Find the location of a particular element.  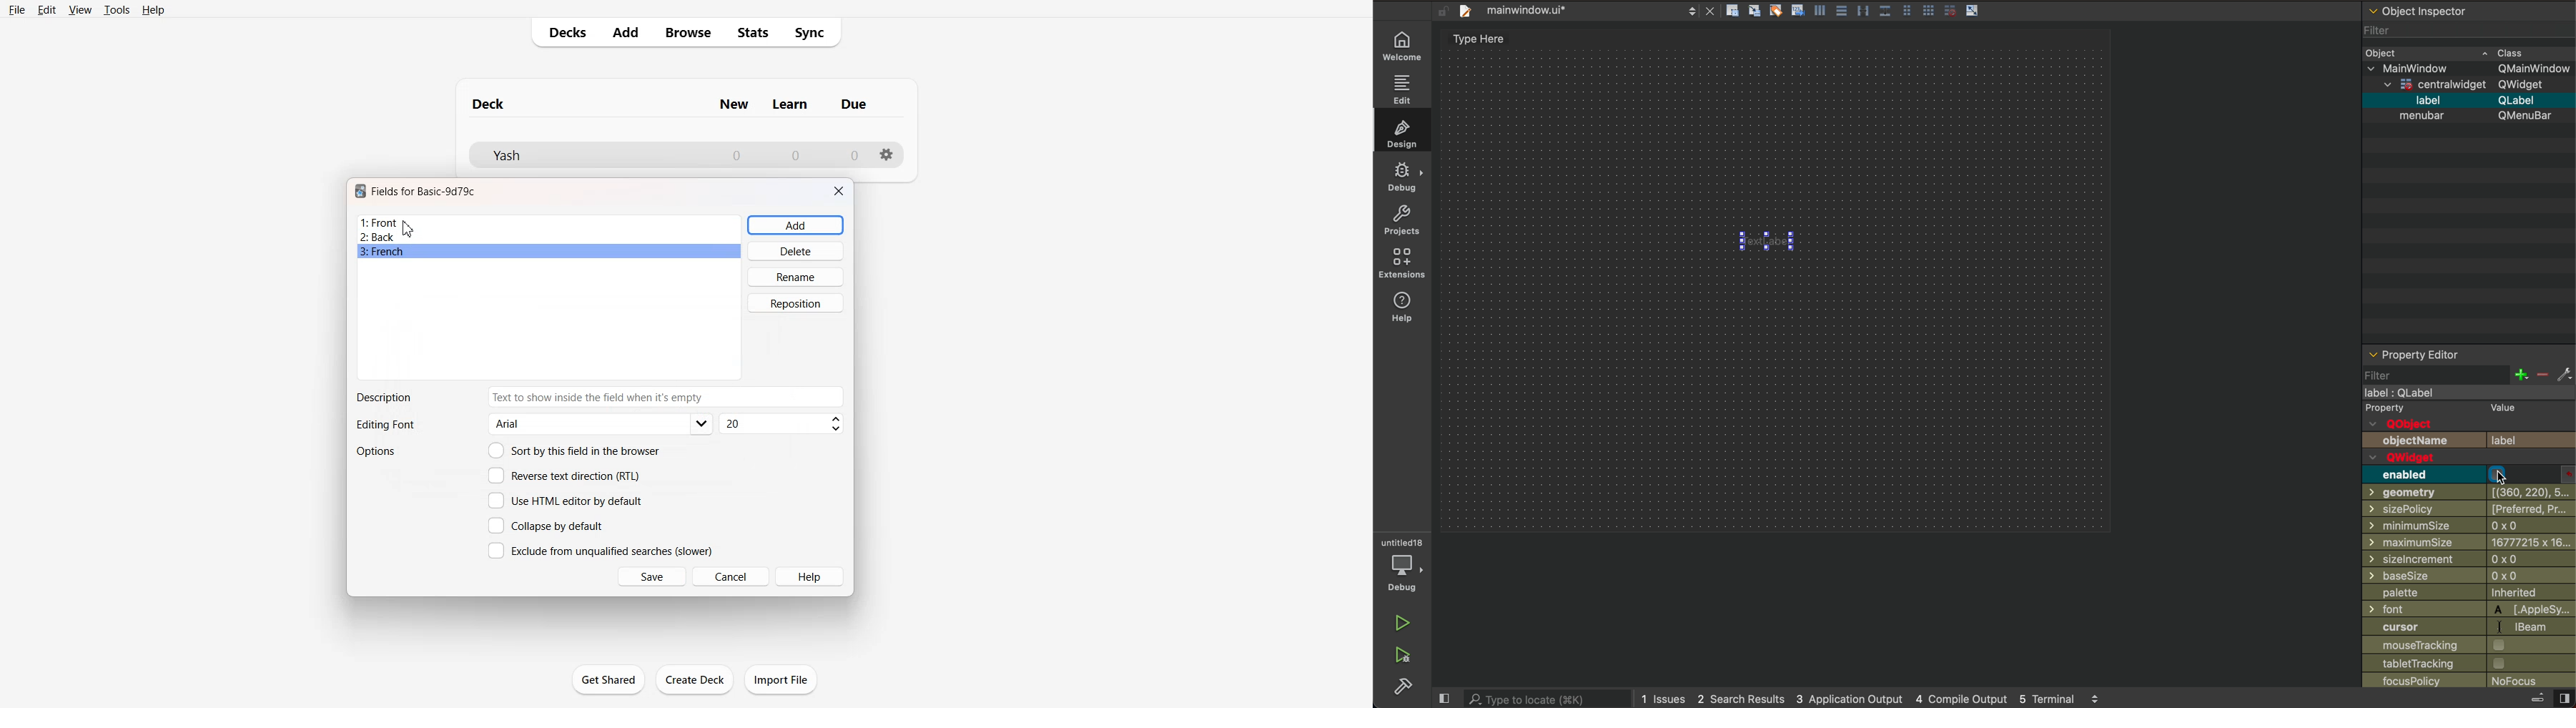

Cancel is located at coordinates (731, 576).